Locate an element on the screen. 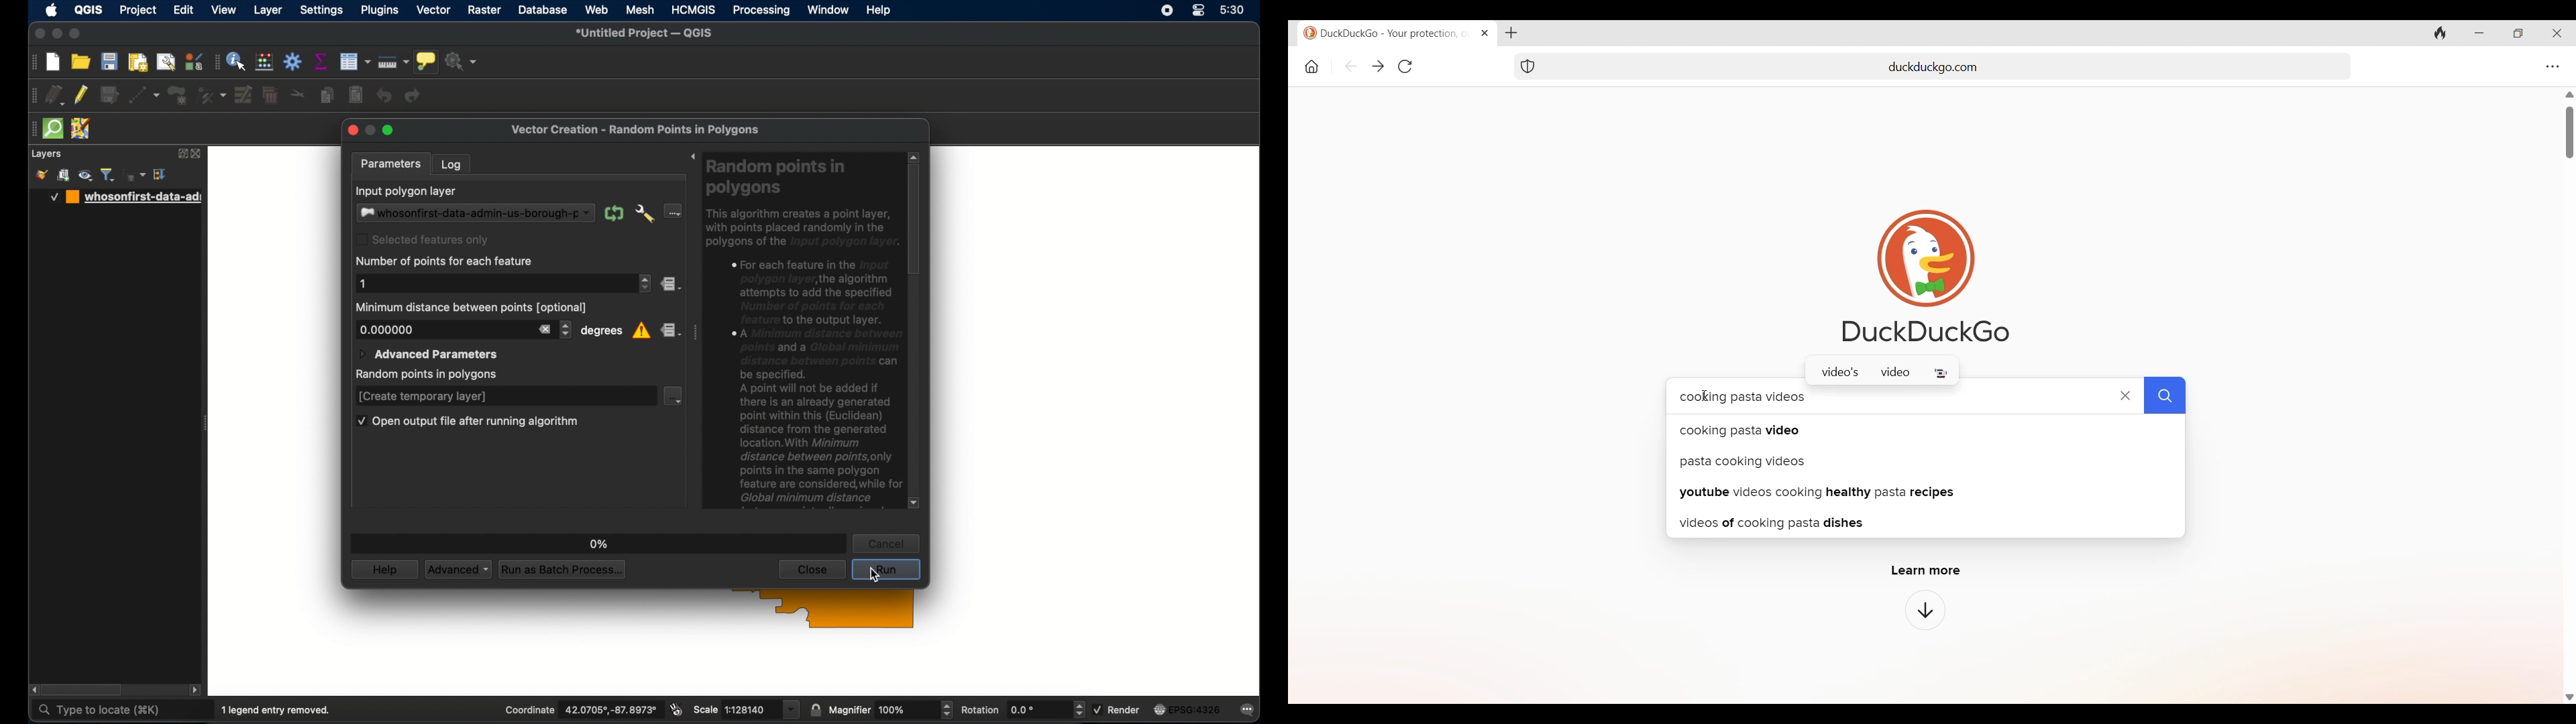 This screenshot has height=728, width=2576. web is located at coordinates (596, 9).